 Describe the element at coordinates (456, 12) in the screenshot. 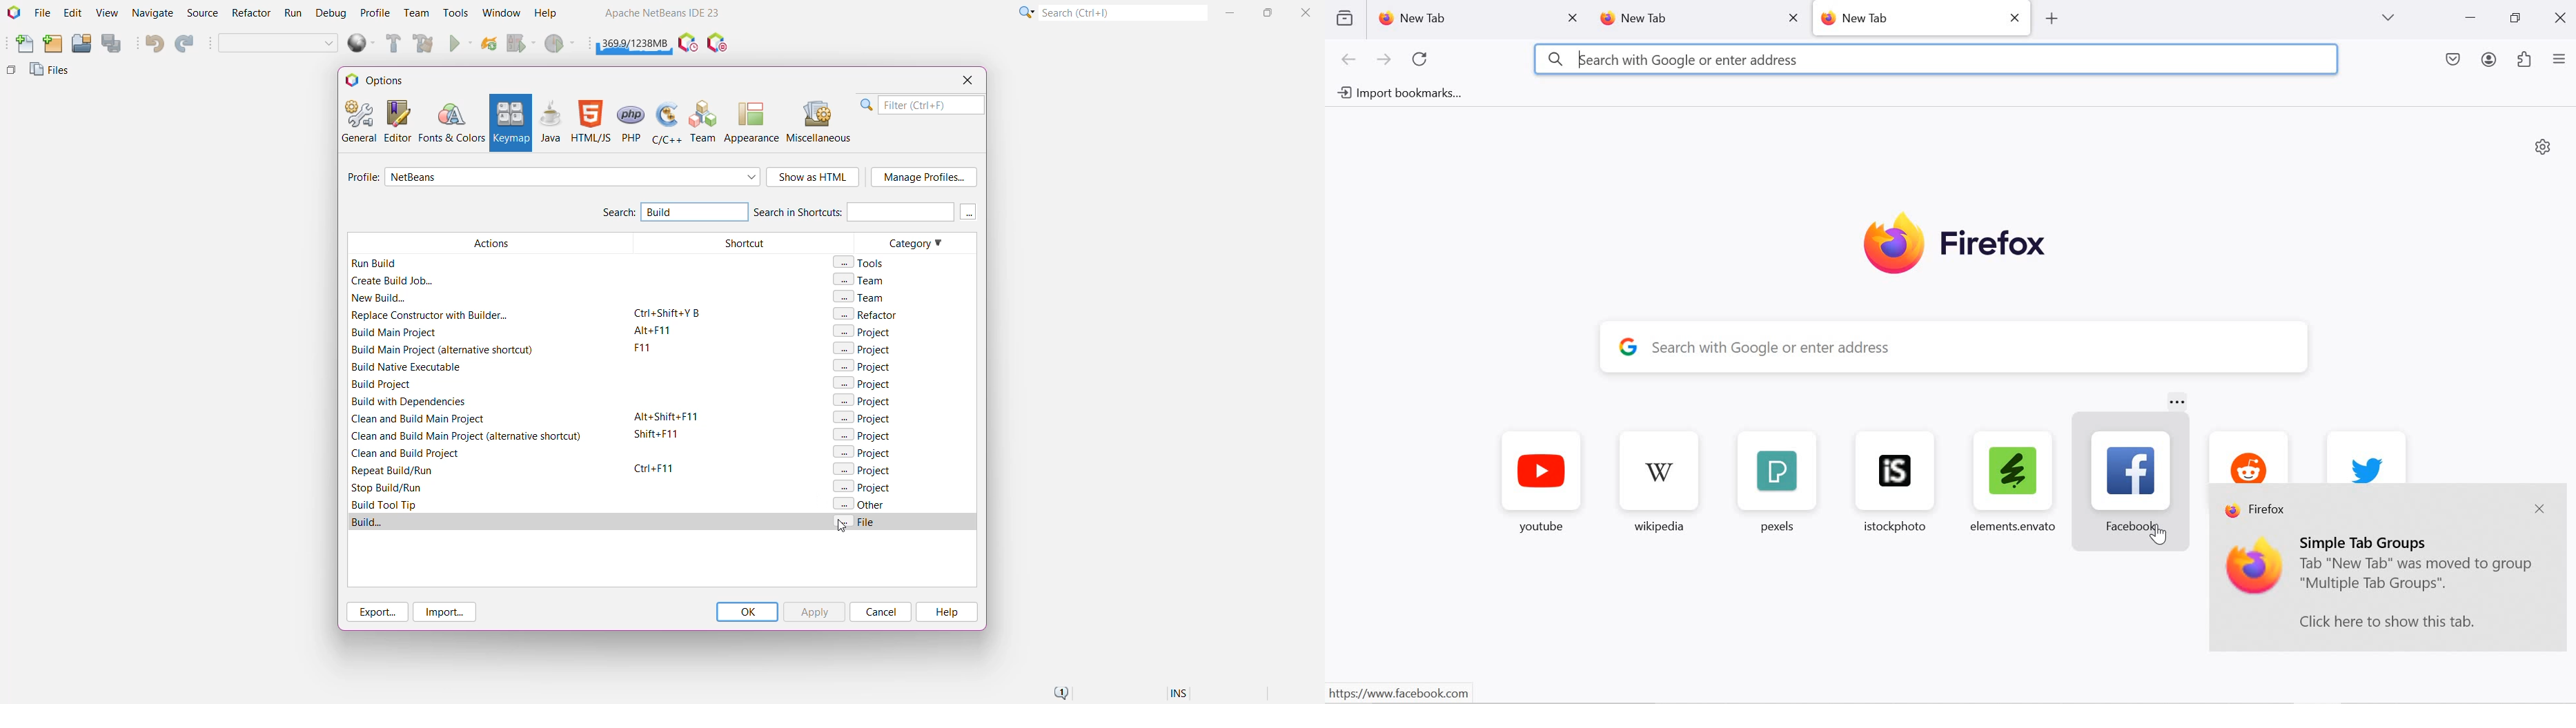

I see `Tools` at that location.